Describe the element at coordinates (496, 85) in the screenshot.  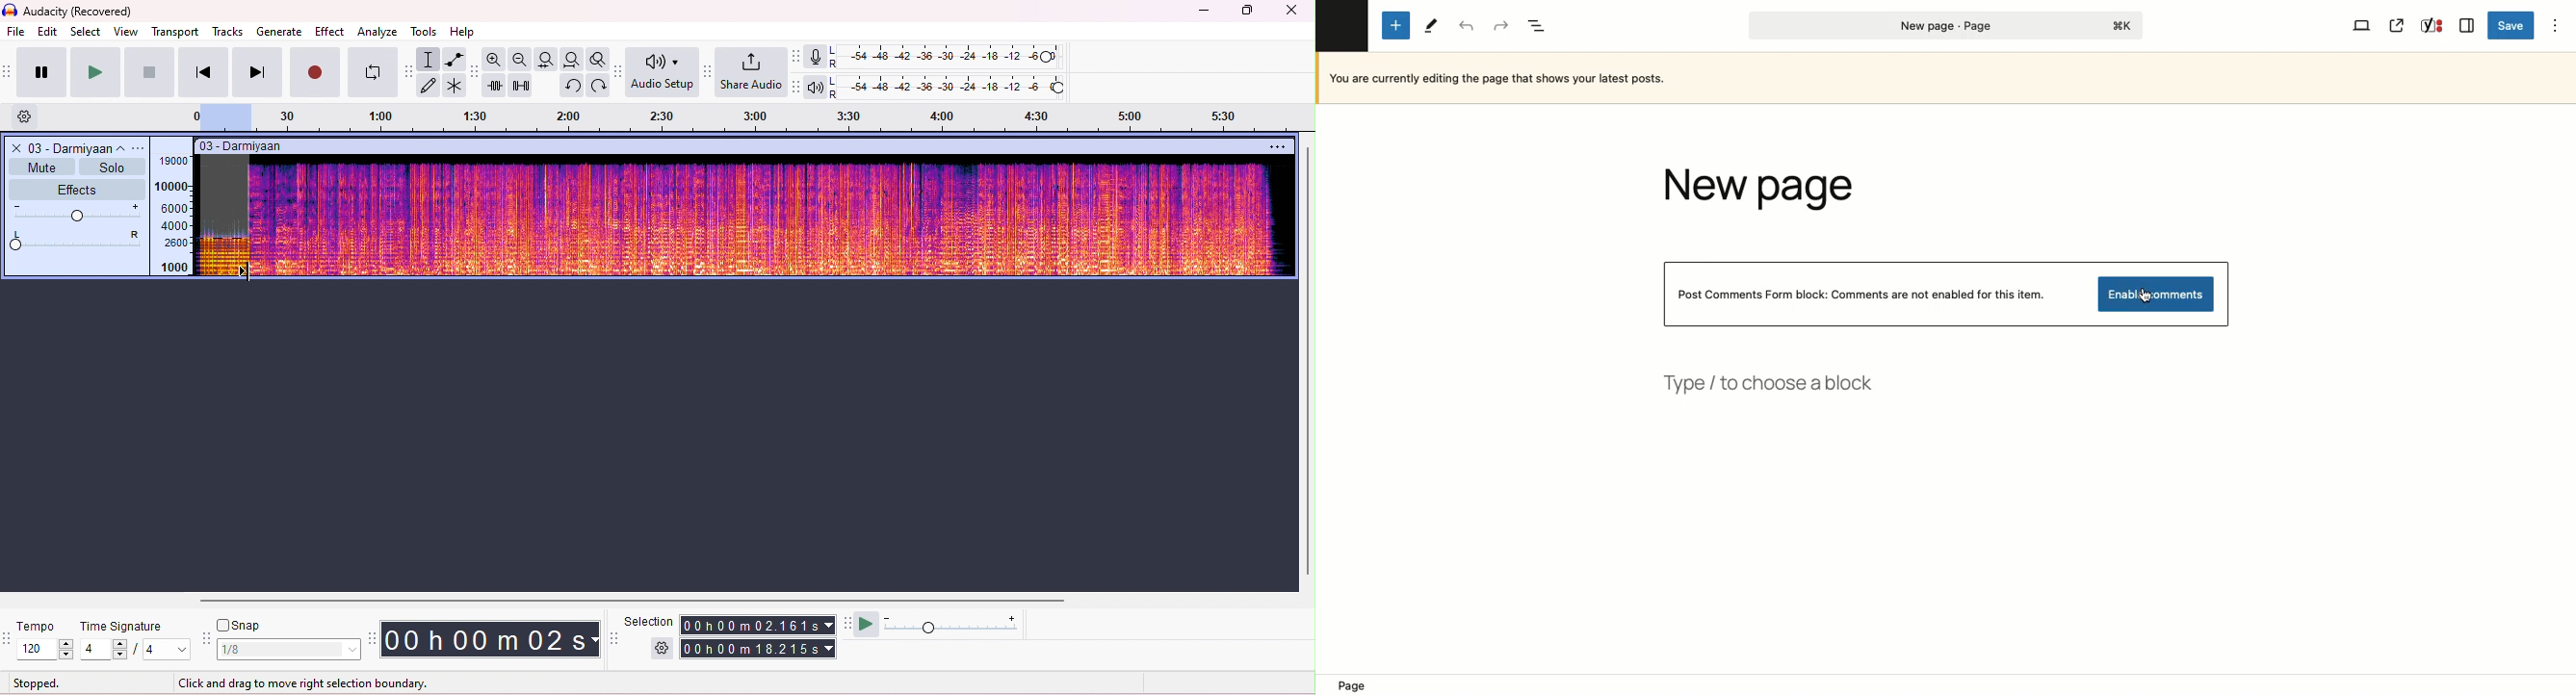
I see `trim outside selection` at that location.